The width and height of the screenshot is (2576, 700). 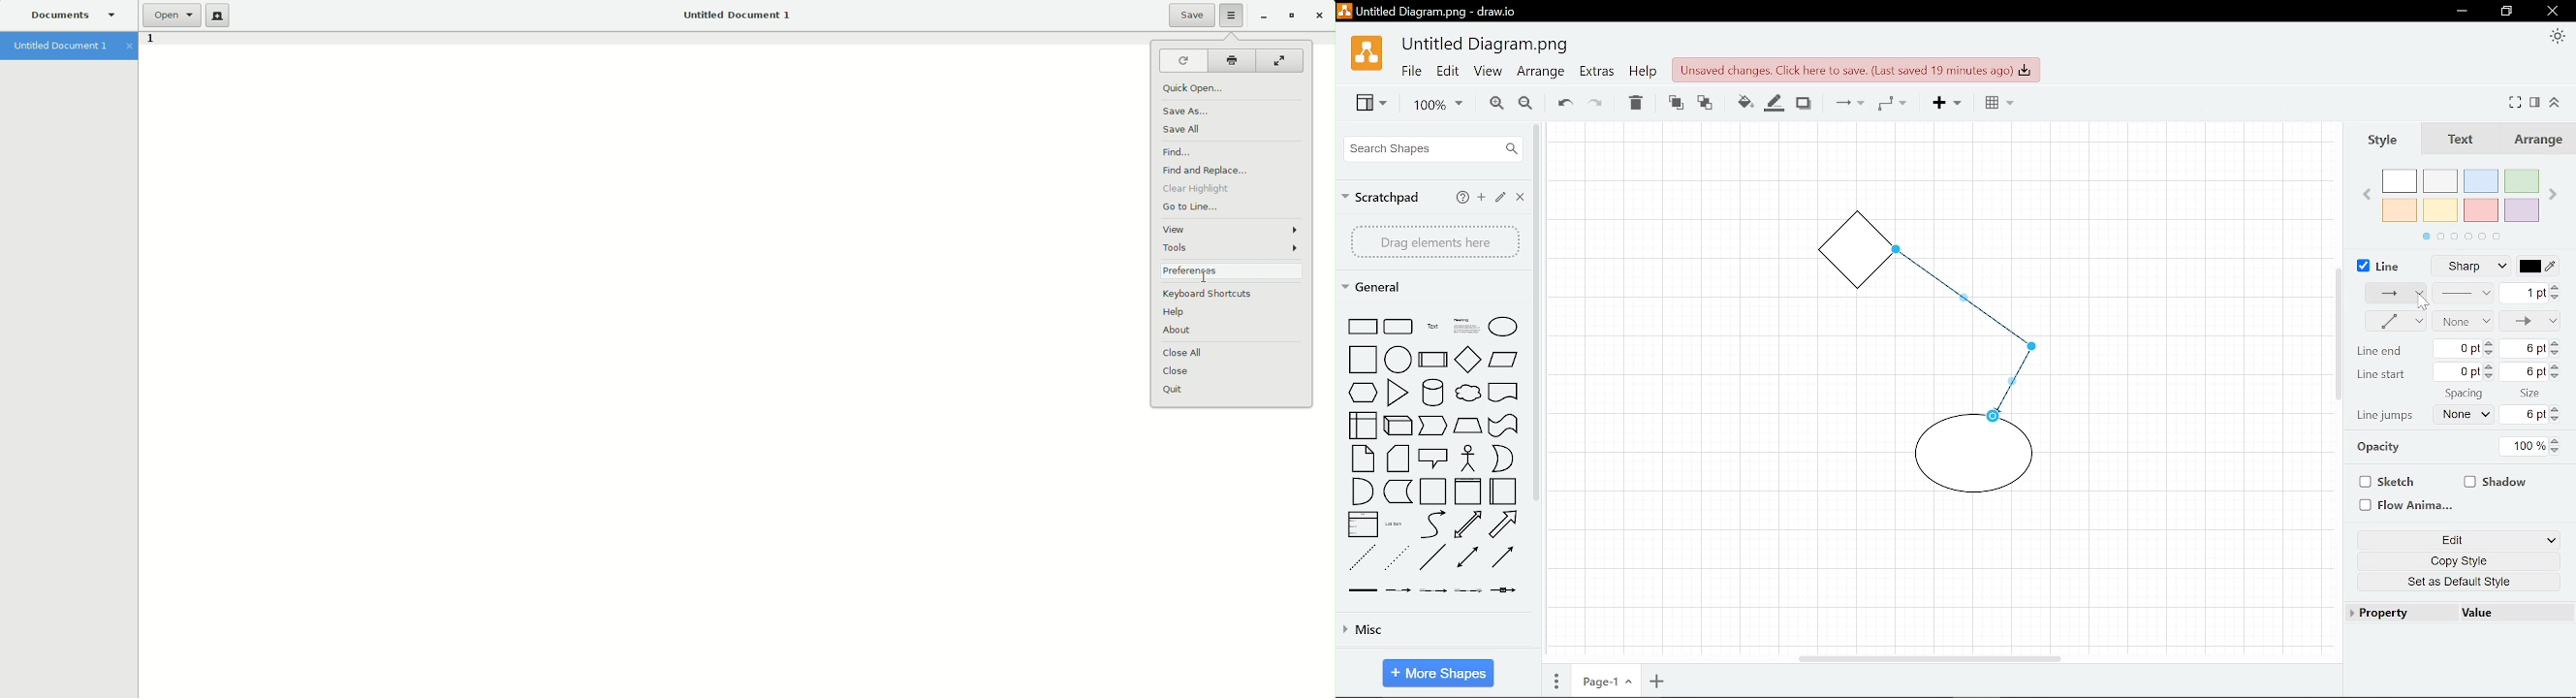 What do you see at coordinates (1503, 460) in the screenshot?
I see `shape` at bounding box center [1503, 460].